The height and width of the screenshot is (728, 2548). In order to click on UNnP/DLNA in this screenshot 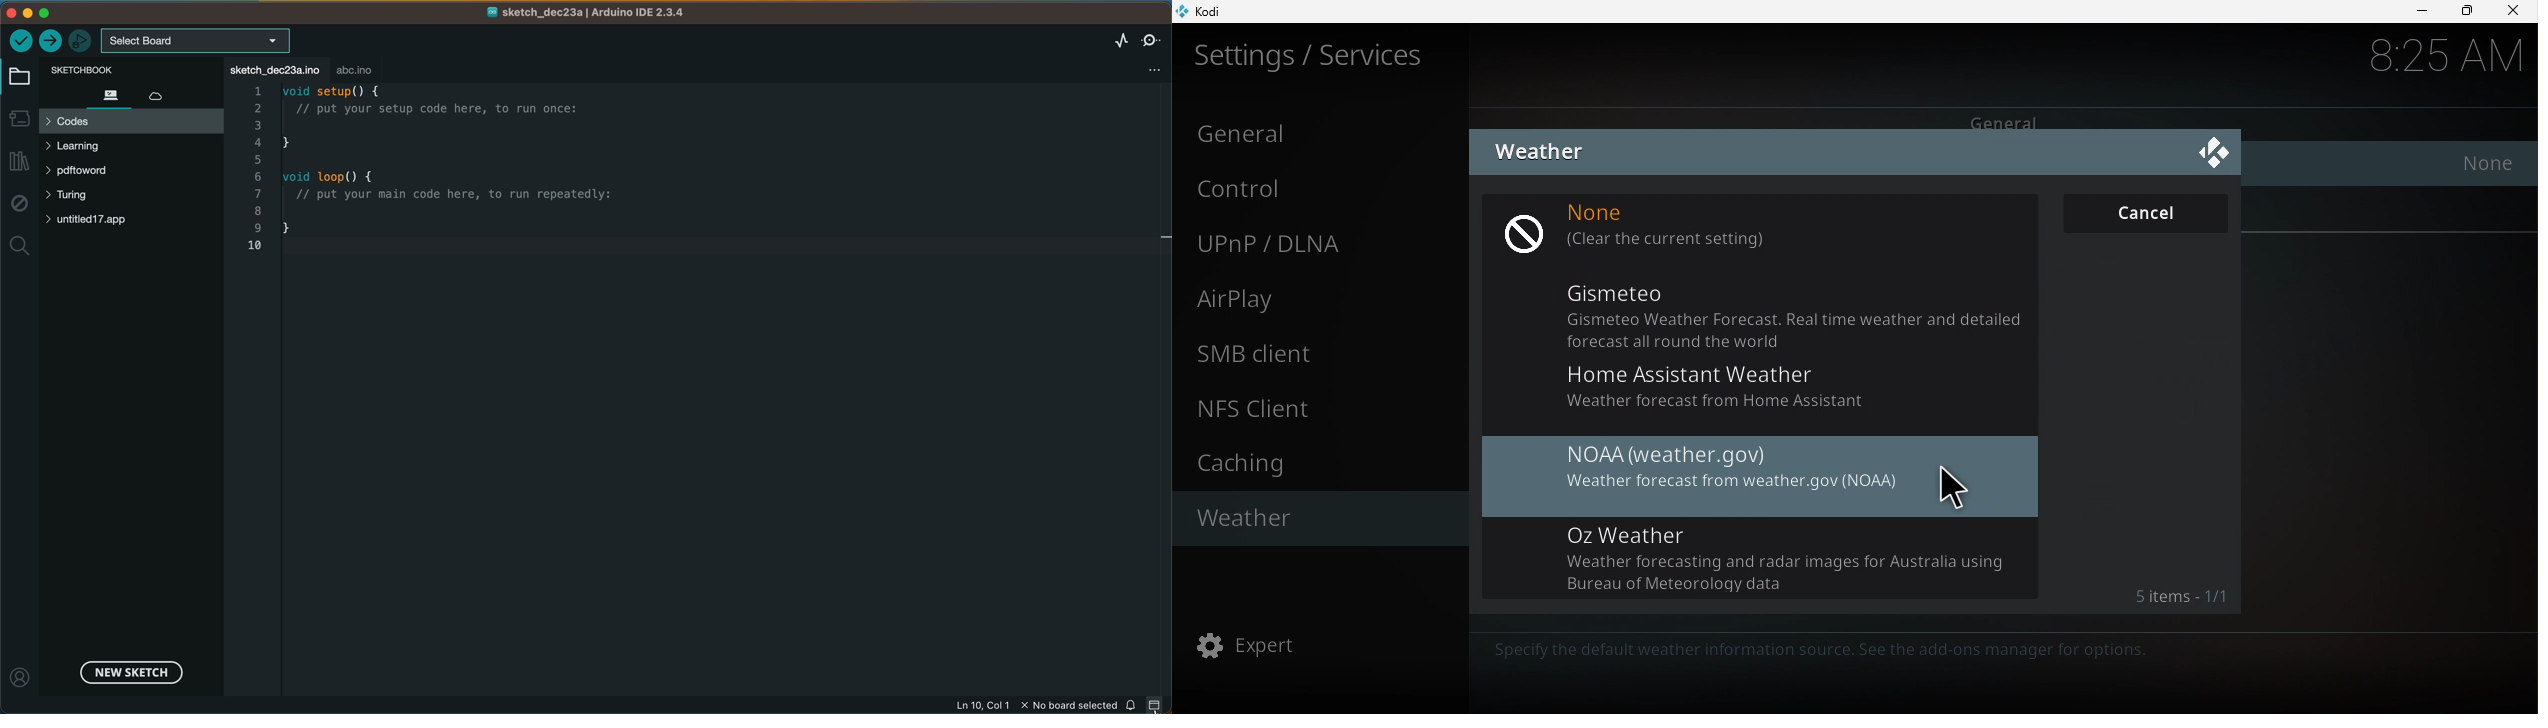, I will do `click(1311, 244)`.